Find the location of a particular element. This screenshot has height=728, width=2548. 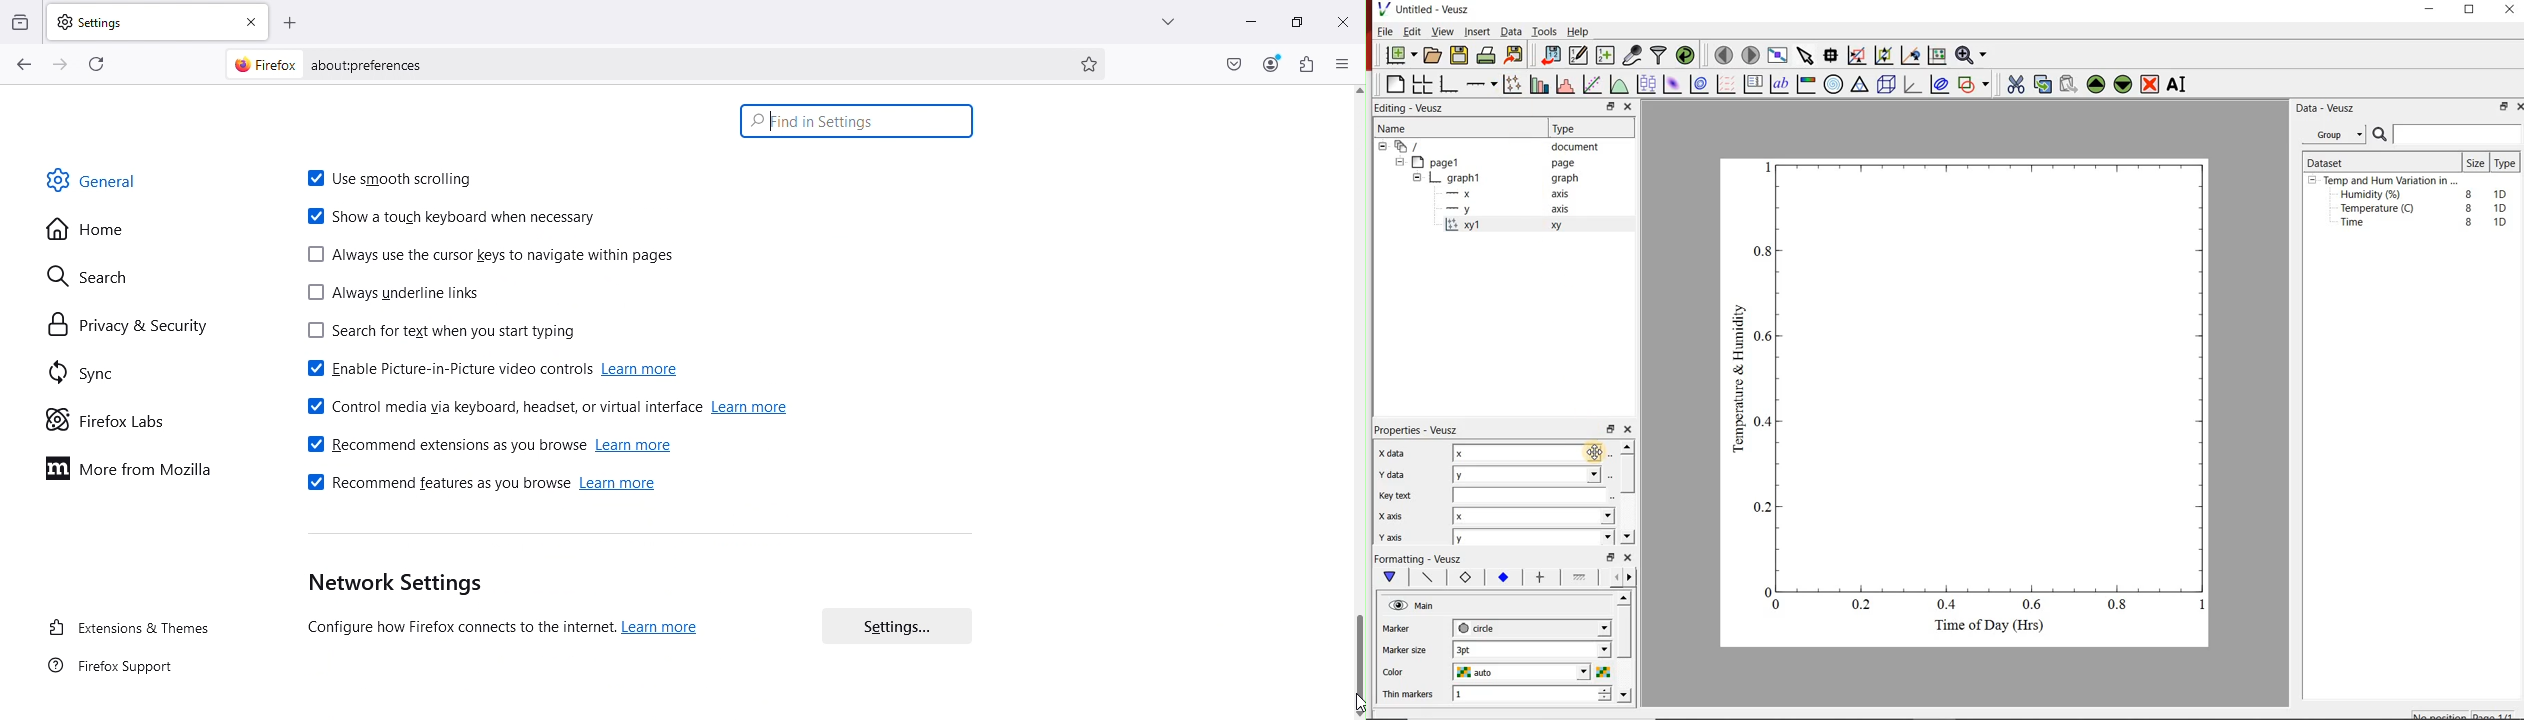

select items from the graph or scroll is located at coordinates (1806, 57).